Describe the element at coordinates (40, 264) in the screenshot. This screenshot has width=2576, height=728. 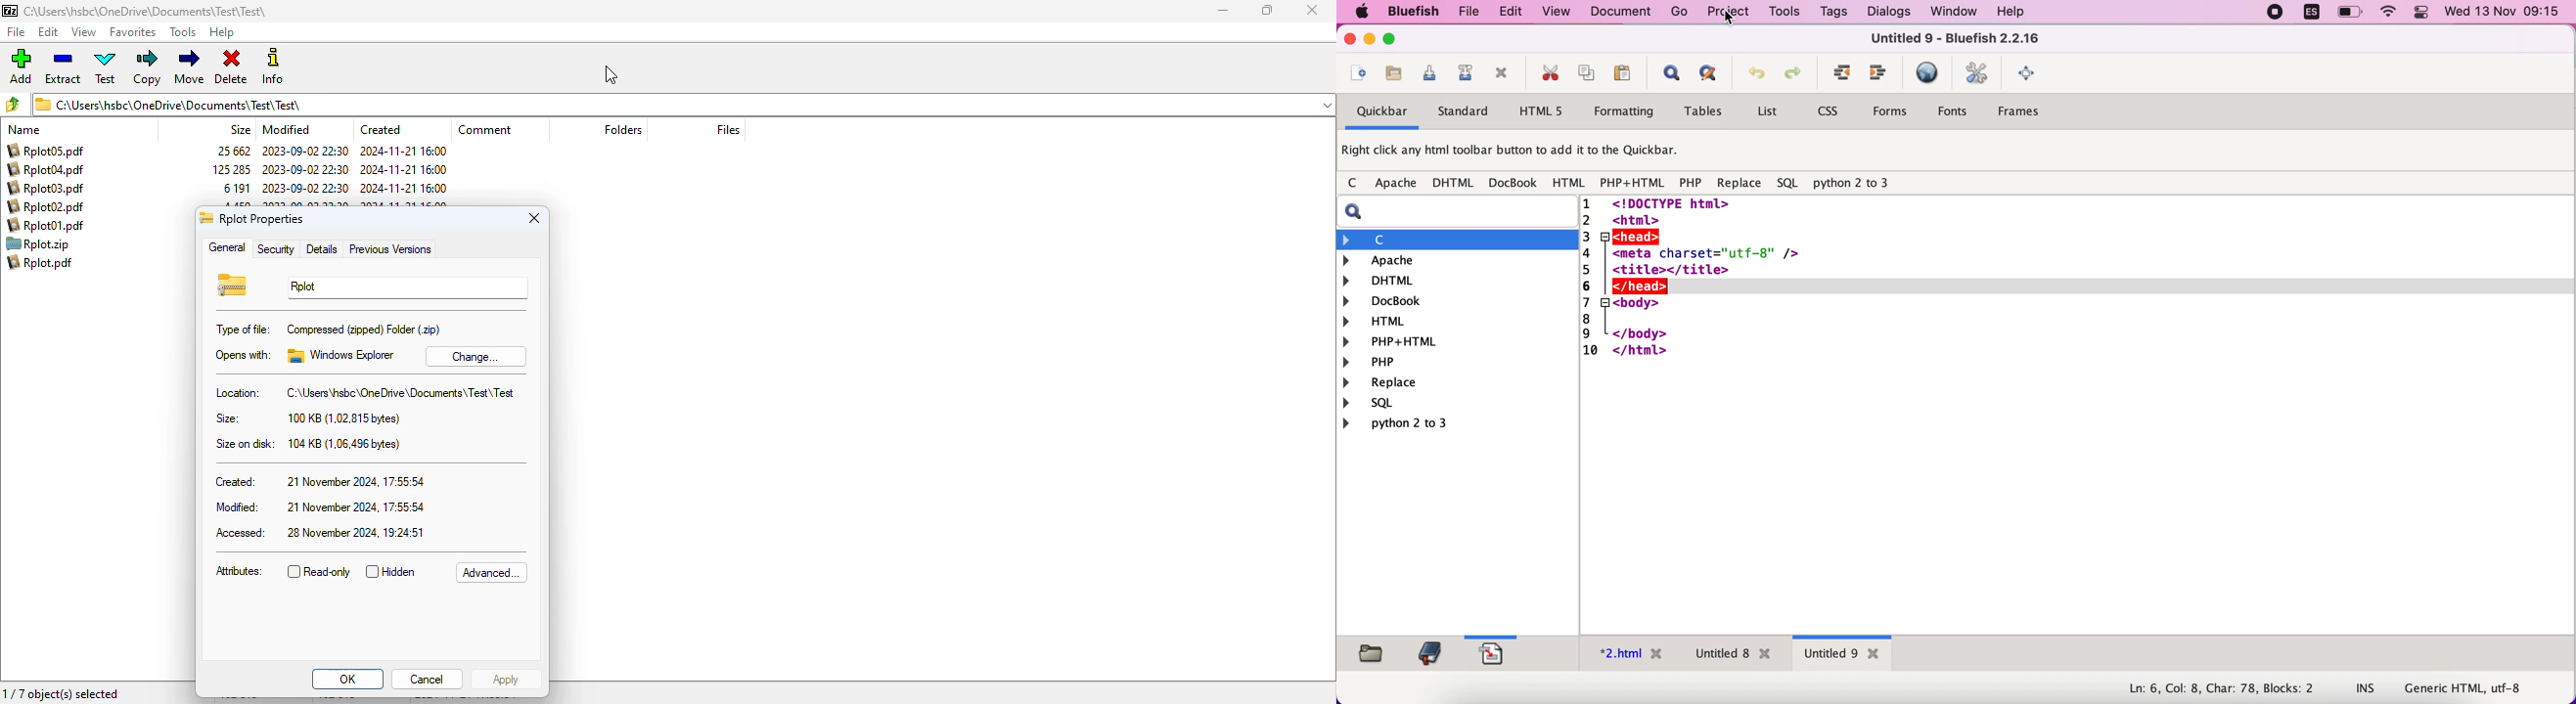
I see `file name` at that location.